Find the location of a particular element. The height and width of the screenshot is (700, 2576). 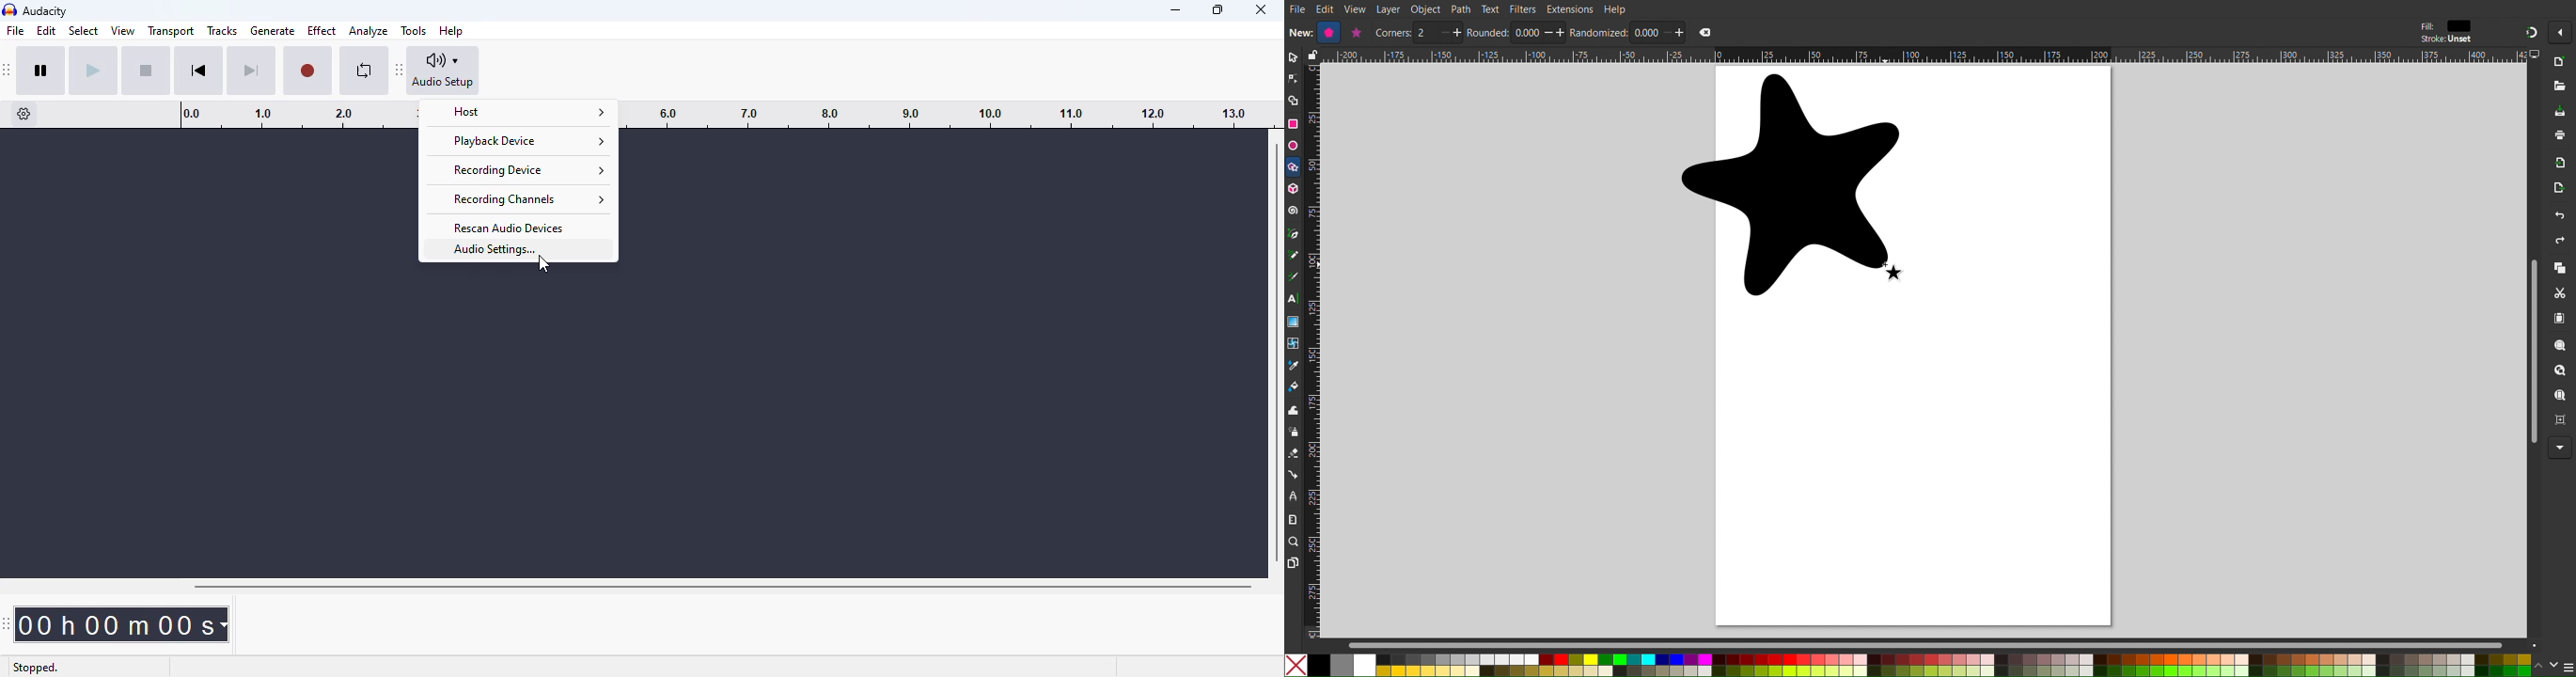

cursor is located at coordinates (542, 263).